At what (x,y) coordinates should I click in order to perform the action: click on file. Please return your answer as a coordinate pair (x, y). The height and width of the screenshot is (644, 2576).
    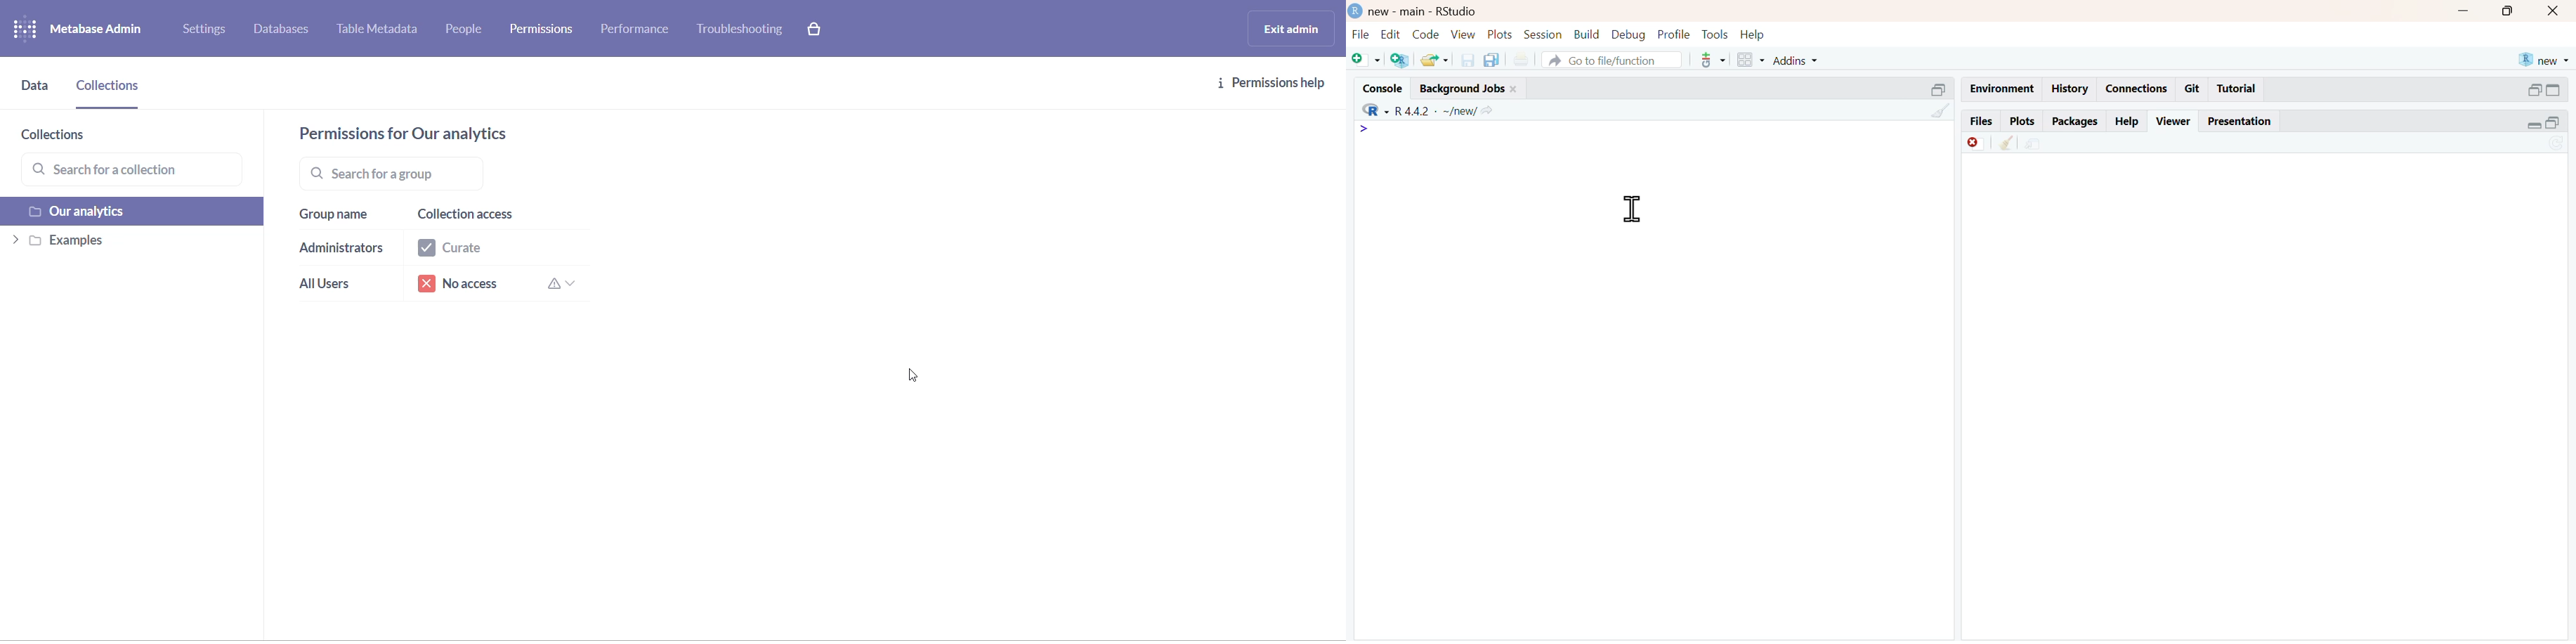
    Looking at the image, I should click on (1363, 35).